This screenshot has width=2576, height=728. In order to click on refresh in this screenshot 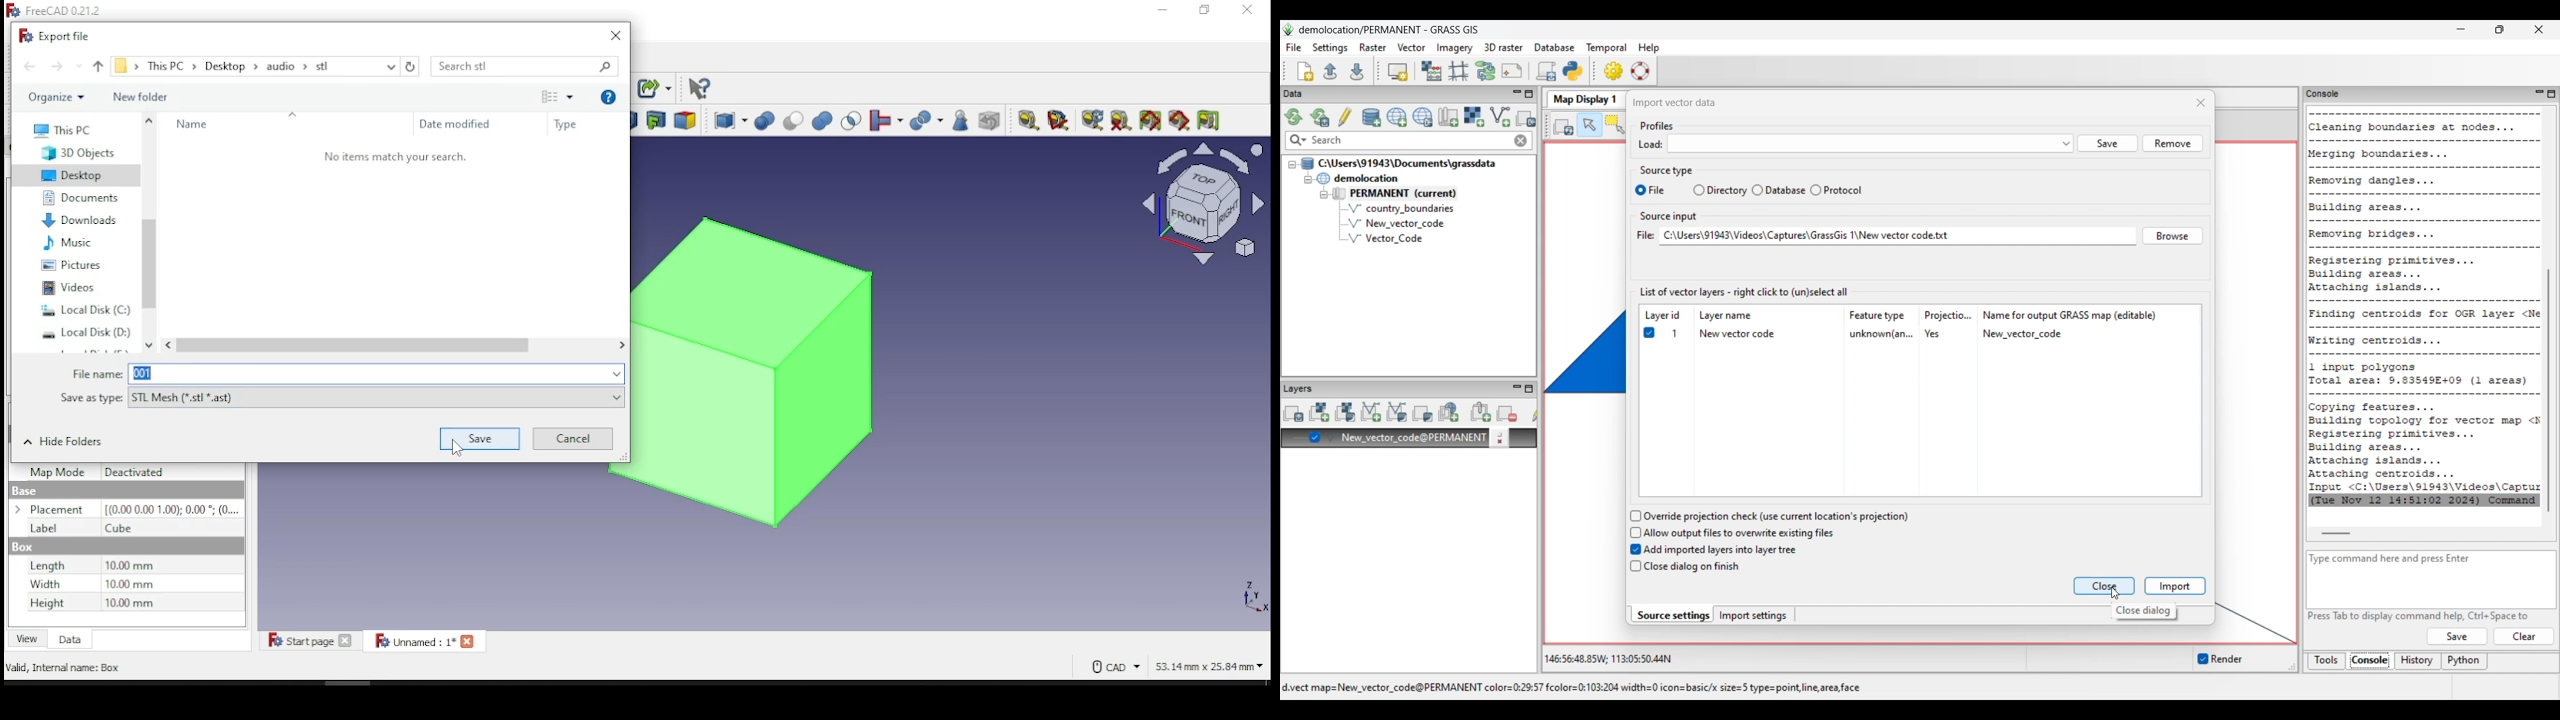, I will do `click(1089, 120)`.